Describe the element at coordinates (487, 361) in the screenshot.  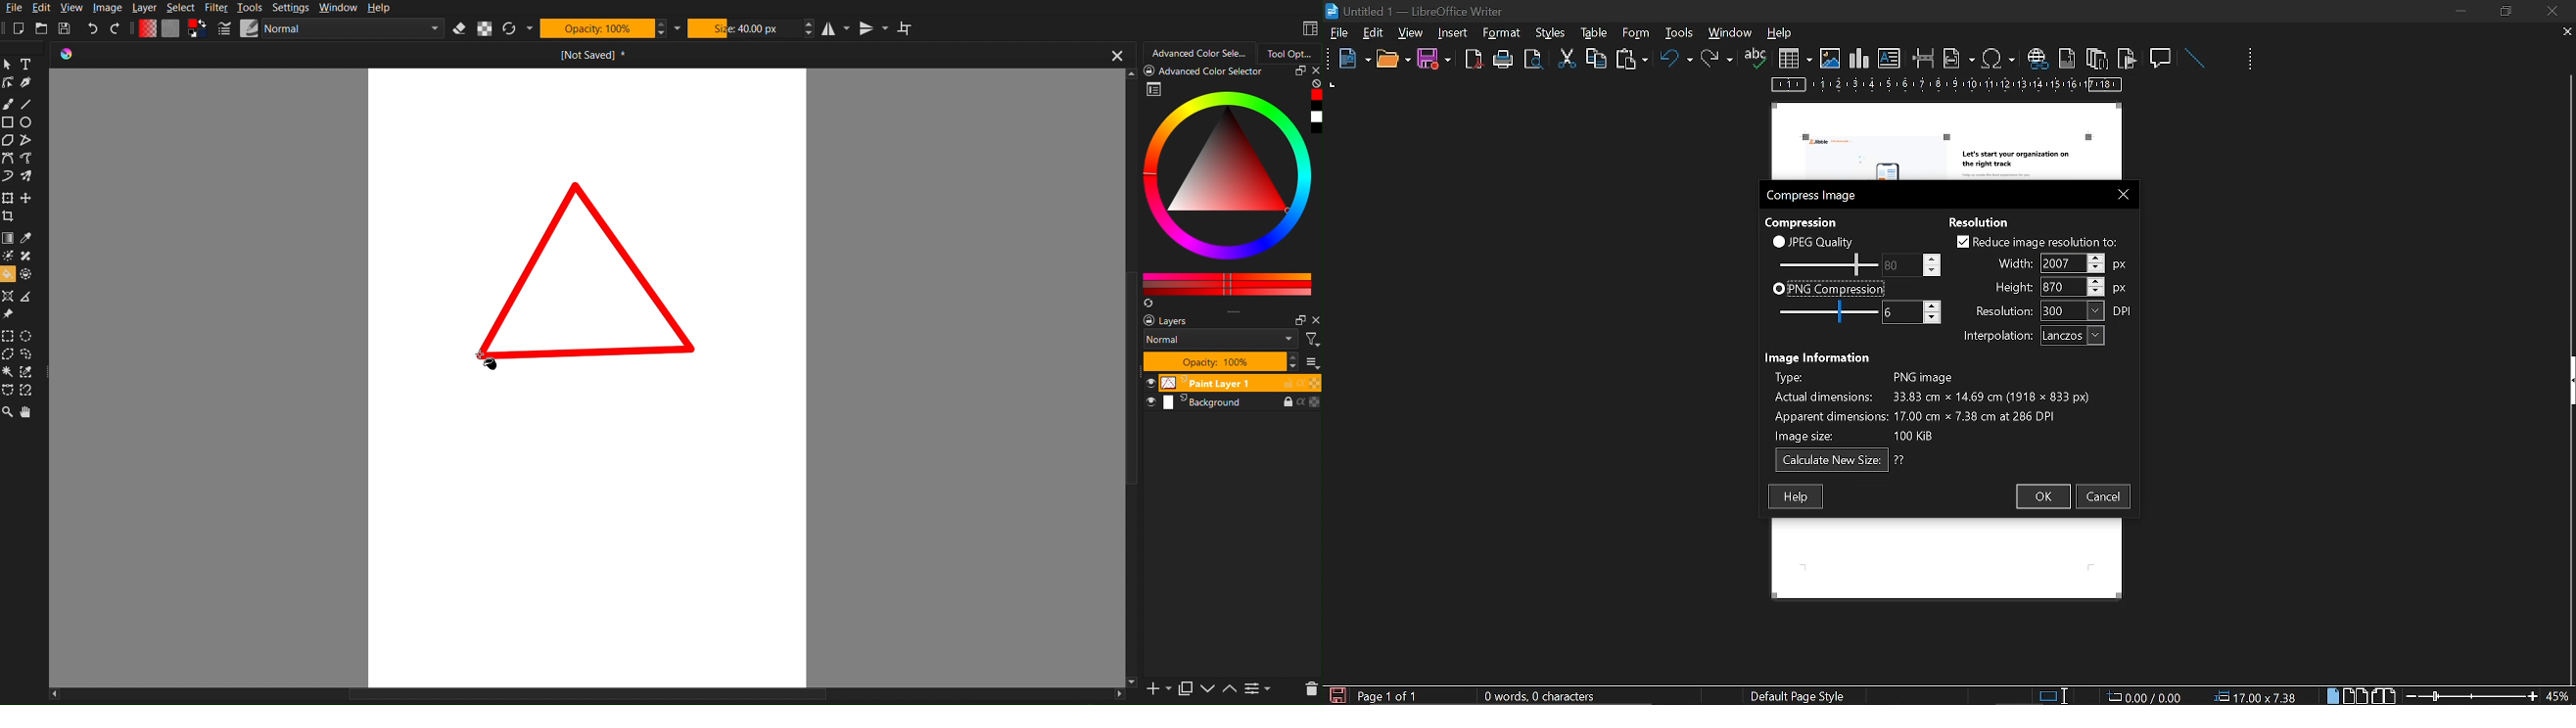
I see `Cursor` at that location.